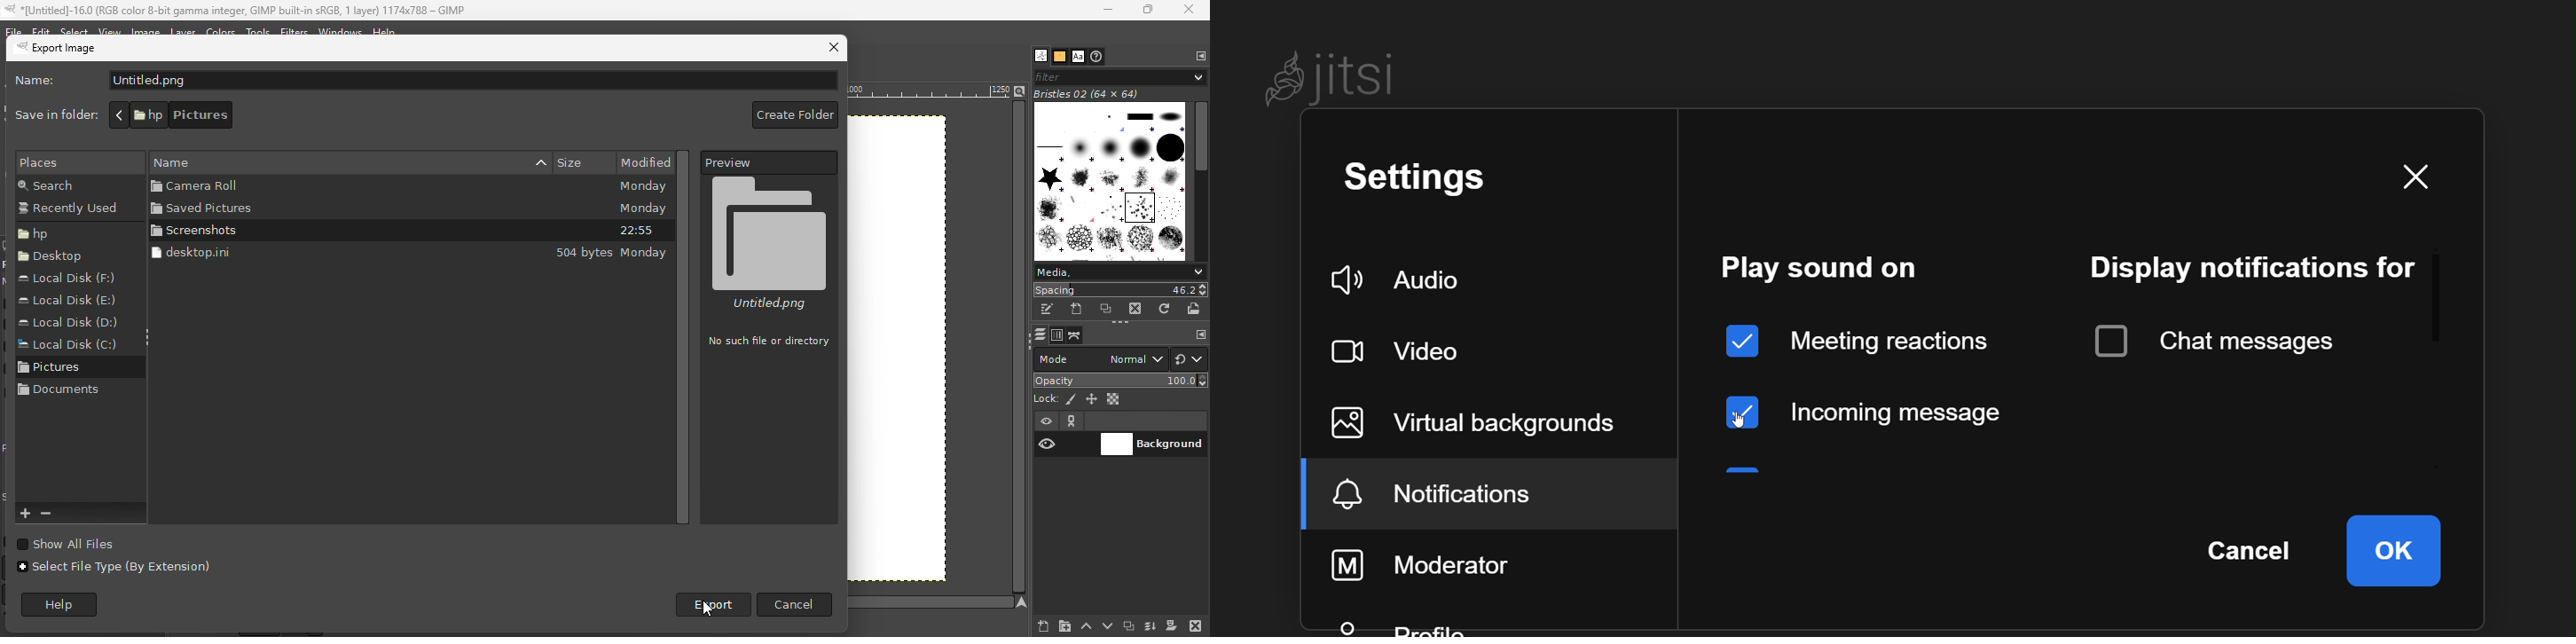 Image resolution: width=2576 pixels, height=644 pixels. I want to click on *[Untitled]-16.0 (RGB color 8-bit gamma integer, GIMP built-in sRGB, 1 layer) 1174x788 - GIMP, so click(237, 10).